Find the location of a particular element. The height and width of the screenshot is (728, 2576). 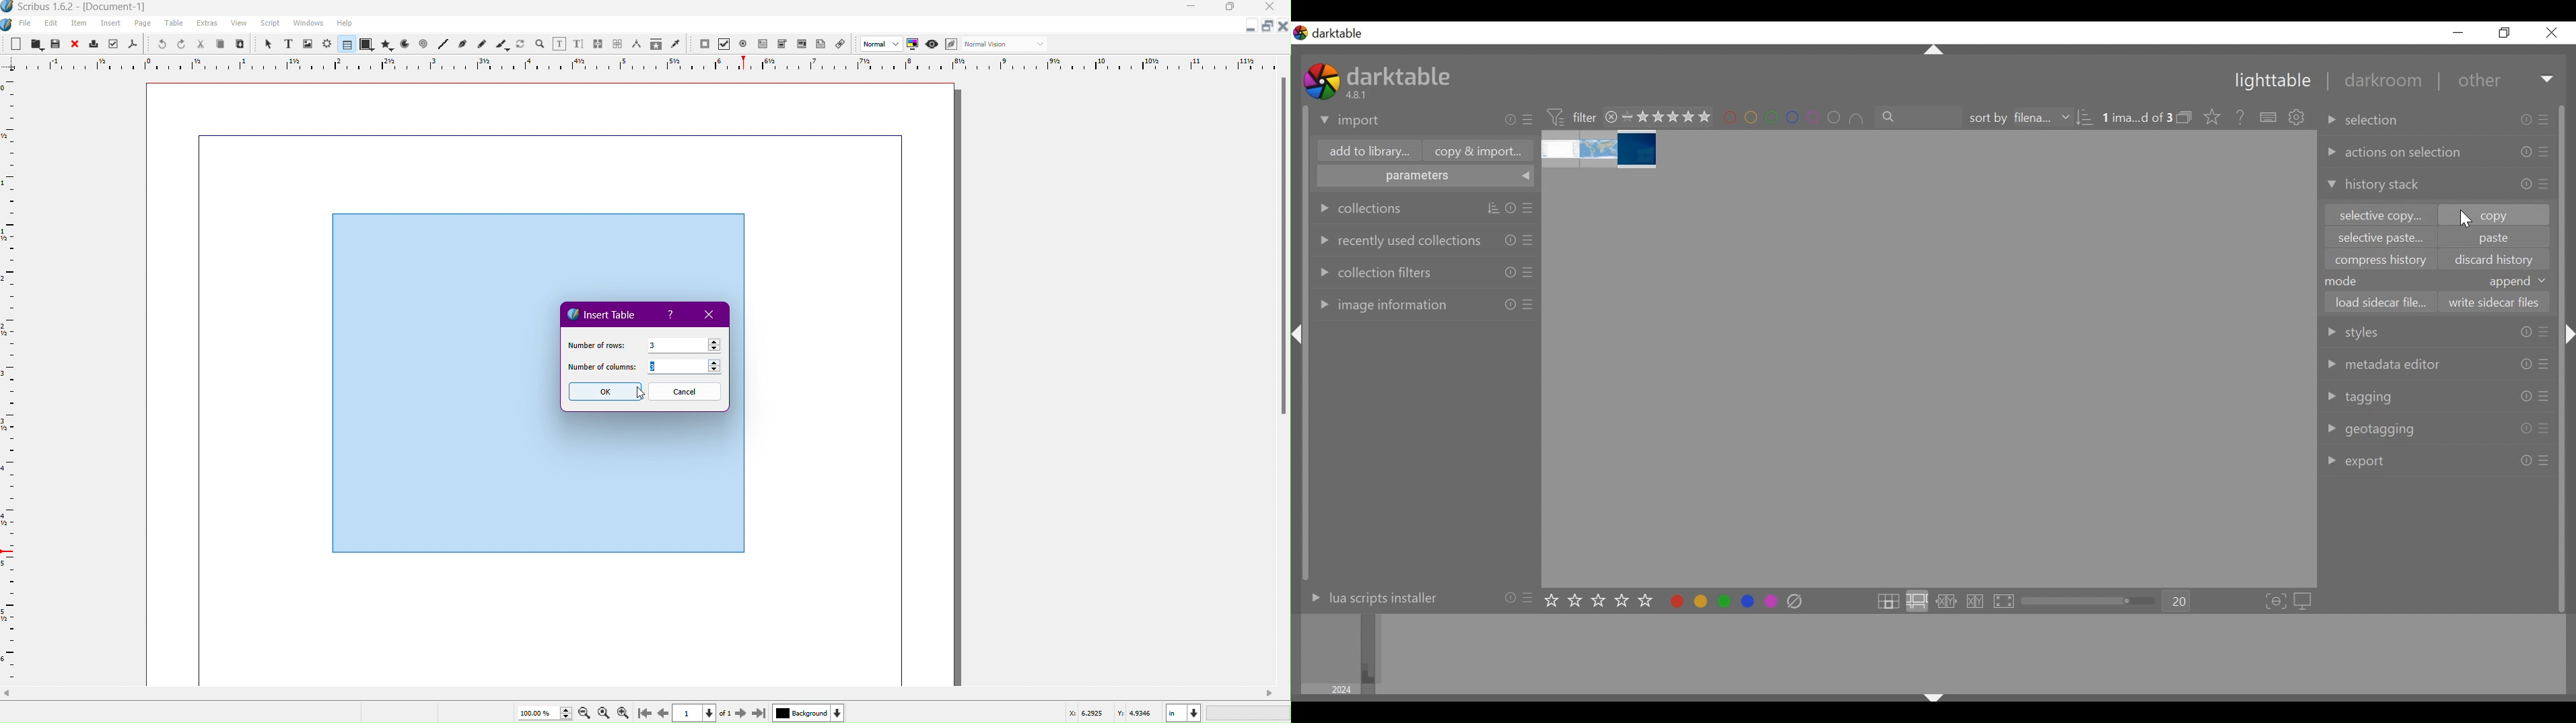

Rotate Item is located at coordinates (520, 43).